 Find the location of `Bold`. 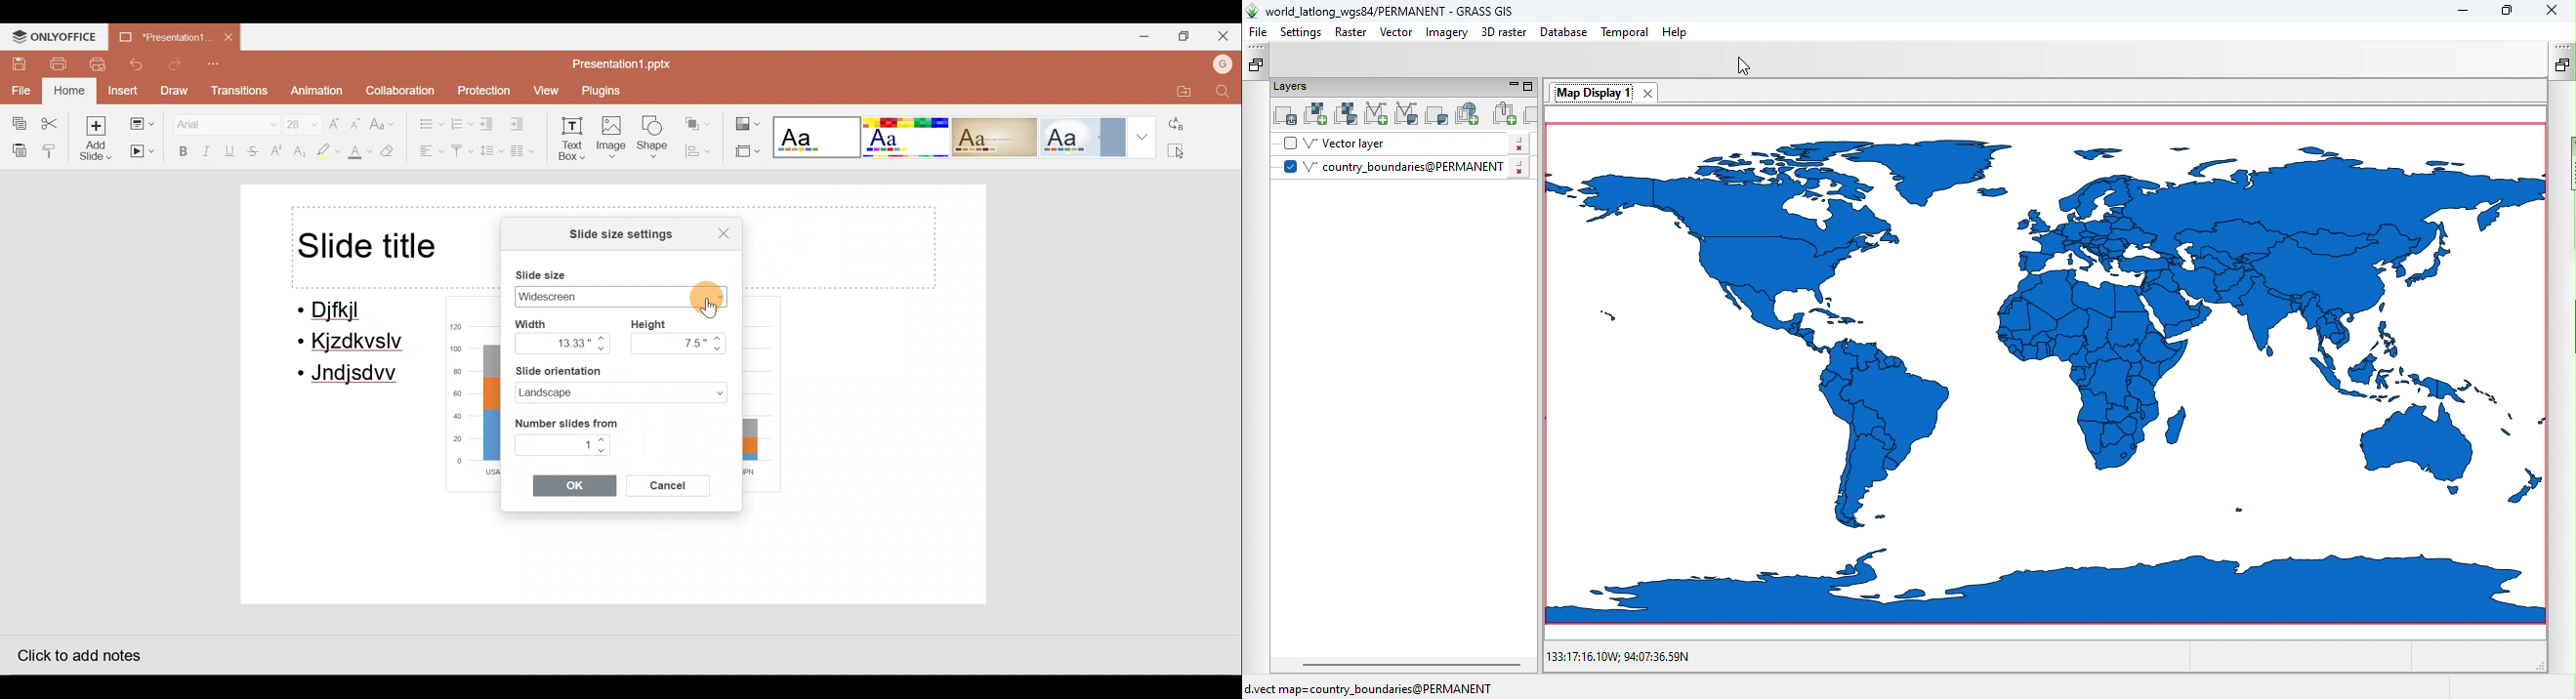

Bold is located at coordinates (180, 151).